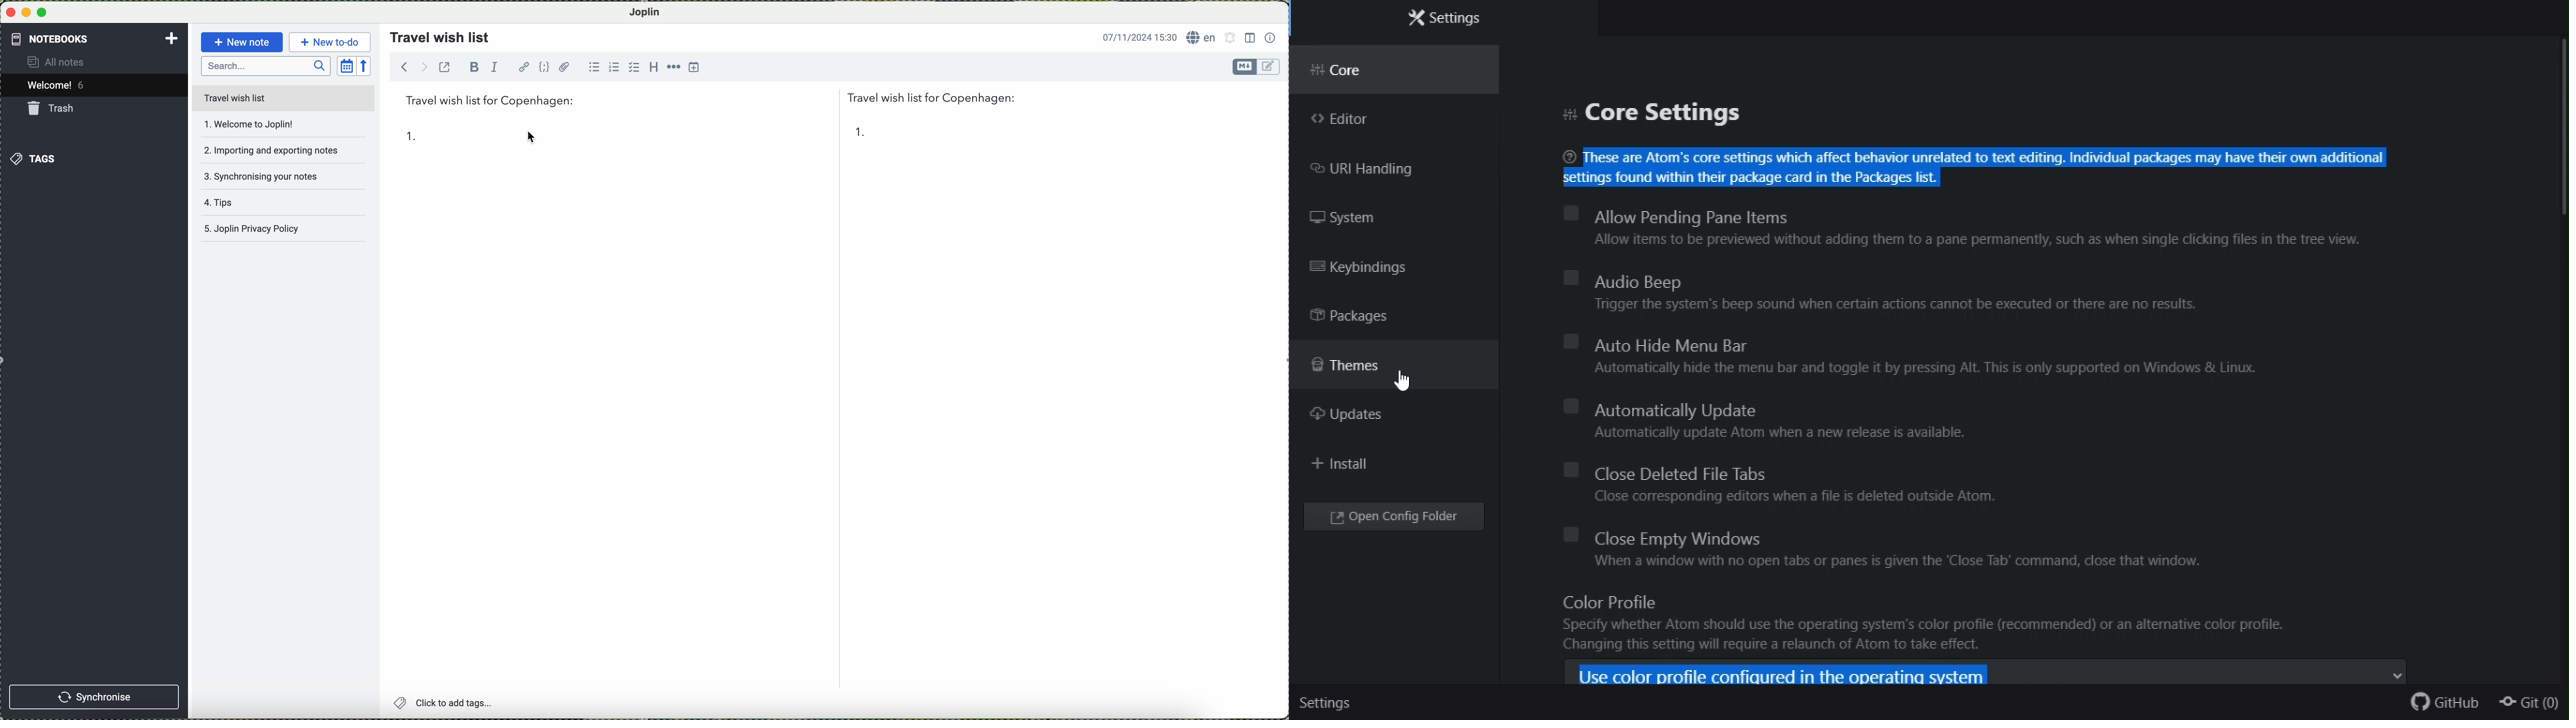 The image size is (2576, 728). What do you see at coordinates (59, 86) in the screenshot?
I see `welcome 5` at bounding box center [59, 86].